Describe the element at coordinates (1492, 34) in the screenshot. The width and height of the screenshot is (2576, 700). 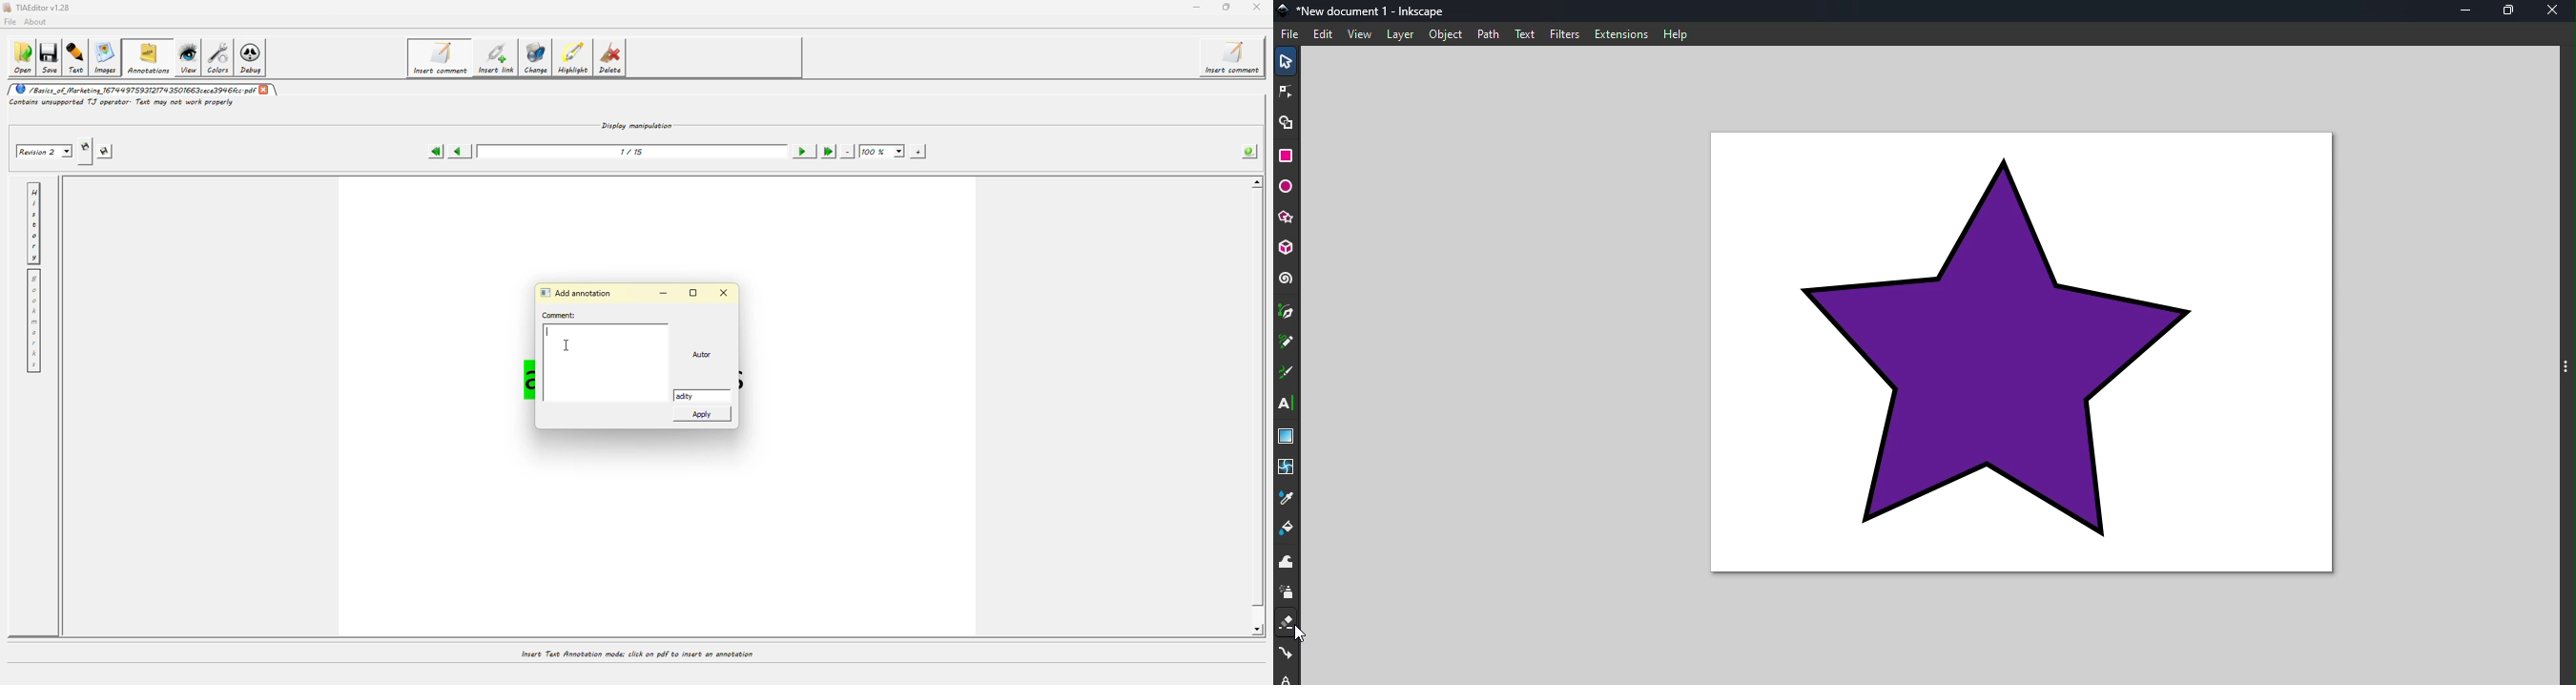
I see `path` at that location.